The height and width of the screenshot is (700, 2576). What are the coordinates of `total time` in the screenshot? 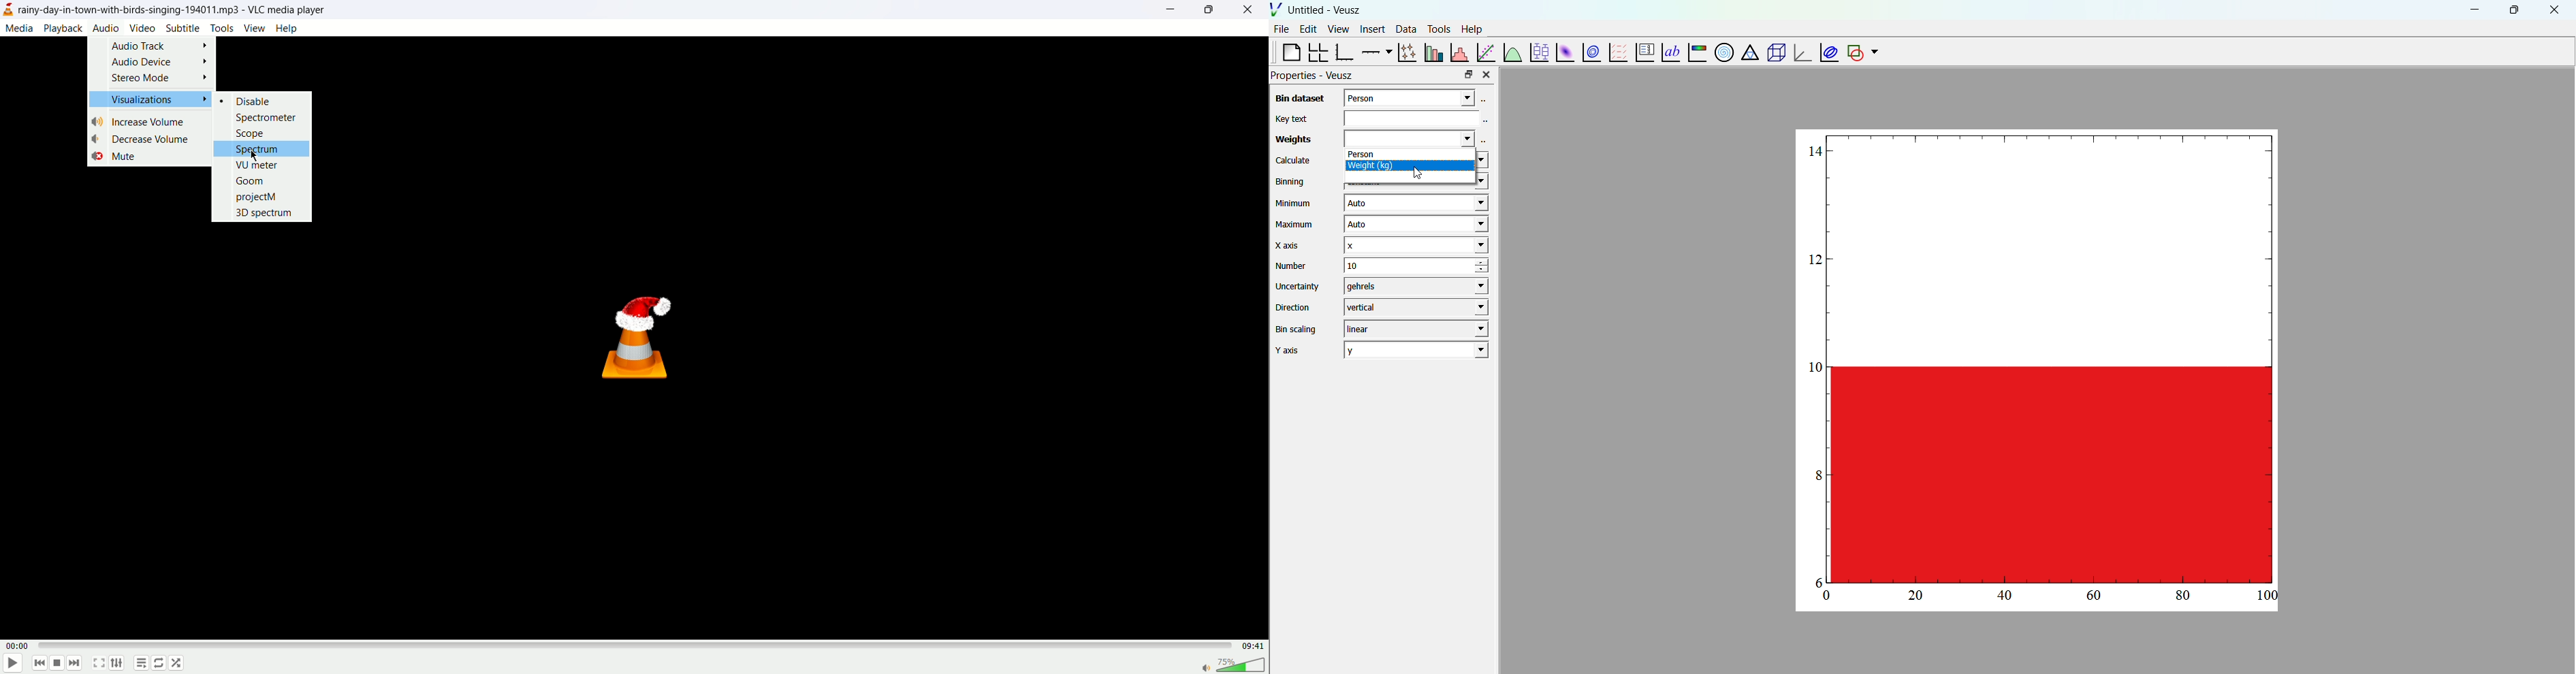 It's located at (1248, 645).